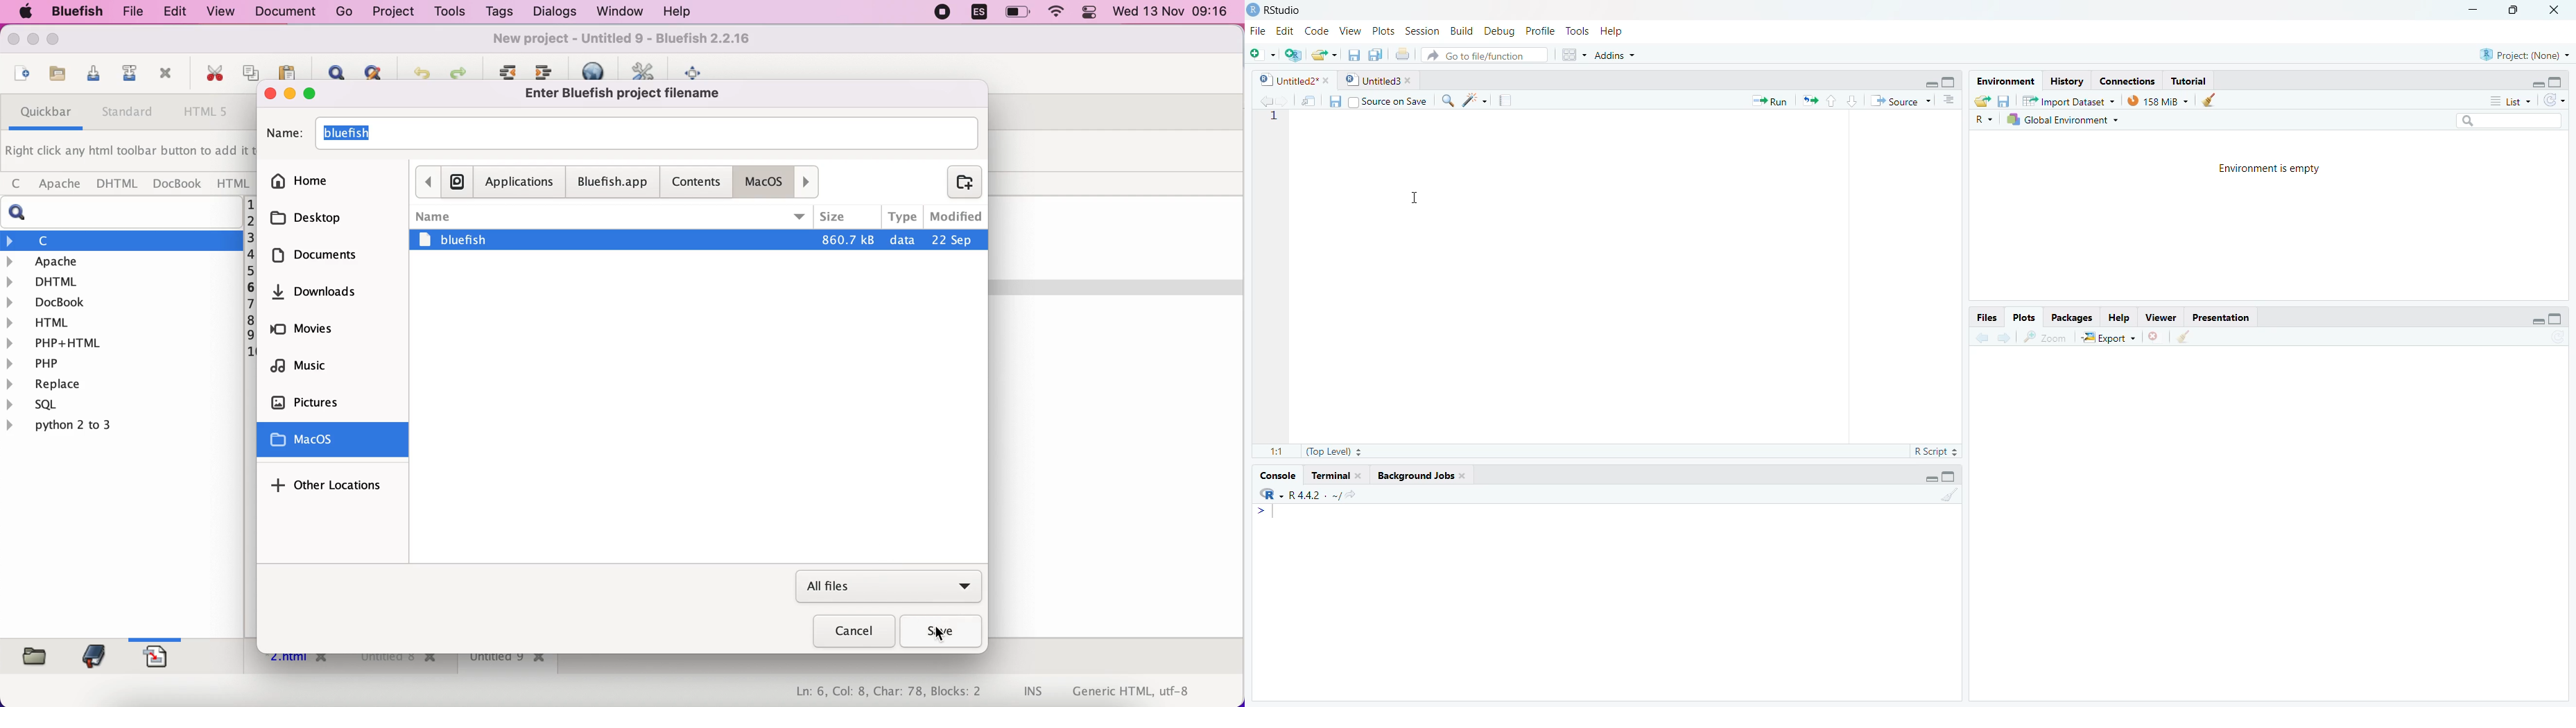 The width and height of the screenshot is (2576, 728). Describe the element at coordinates (2194, 336) in the screenshot. I see `show in new window` at that location.